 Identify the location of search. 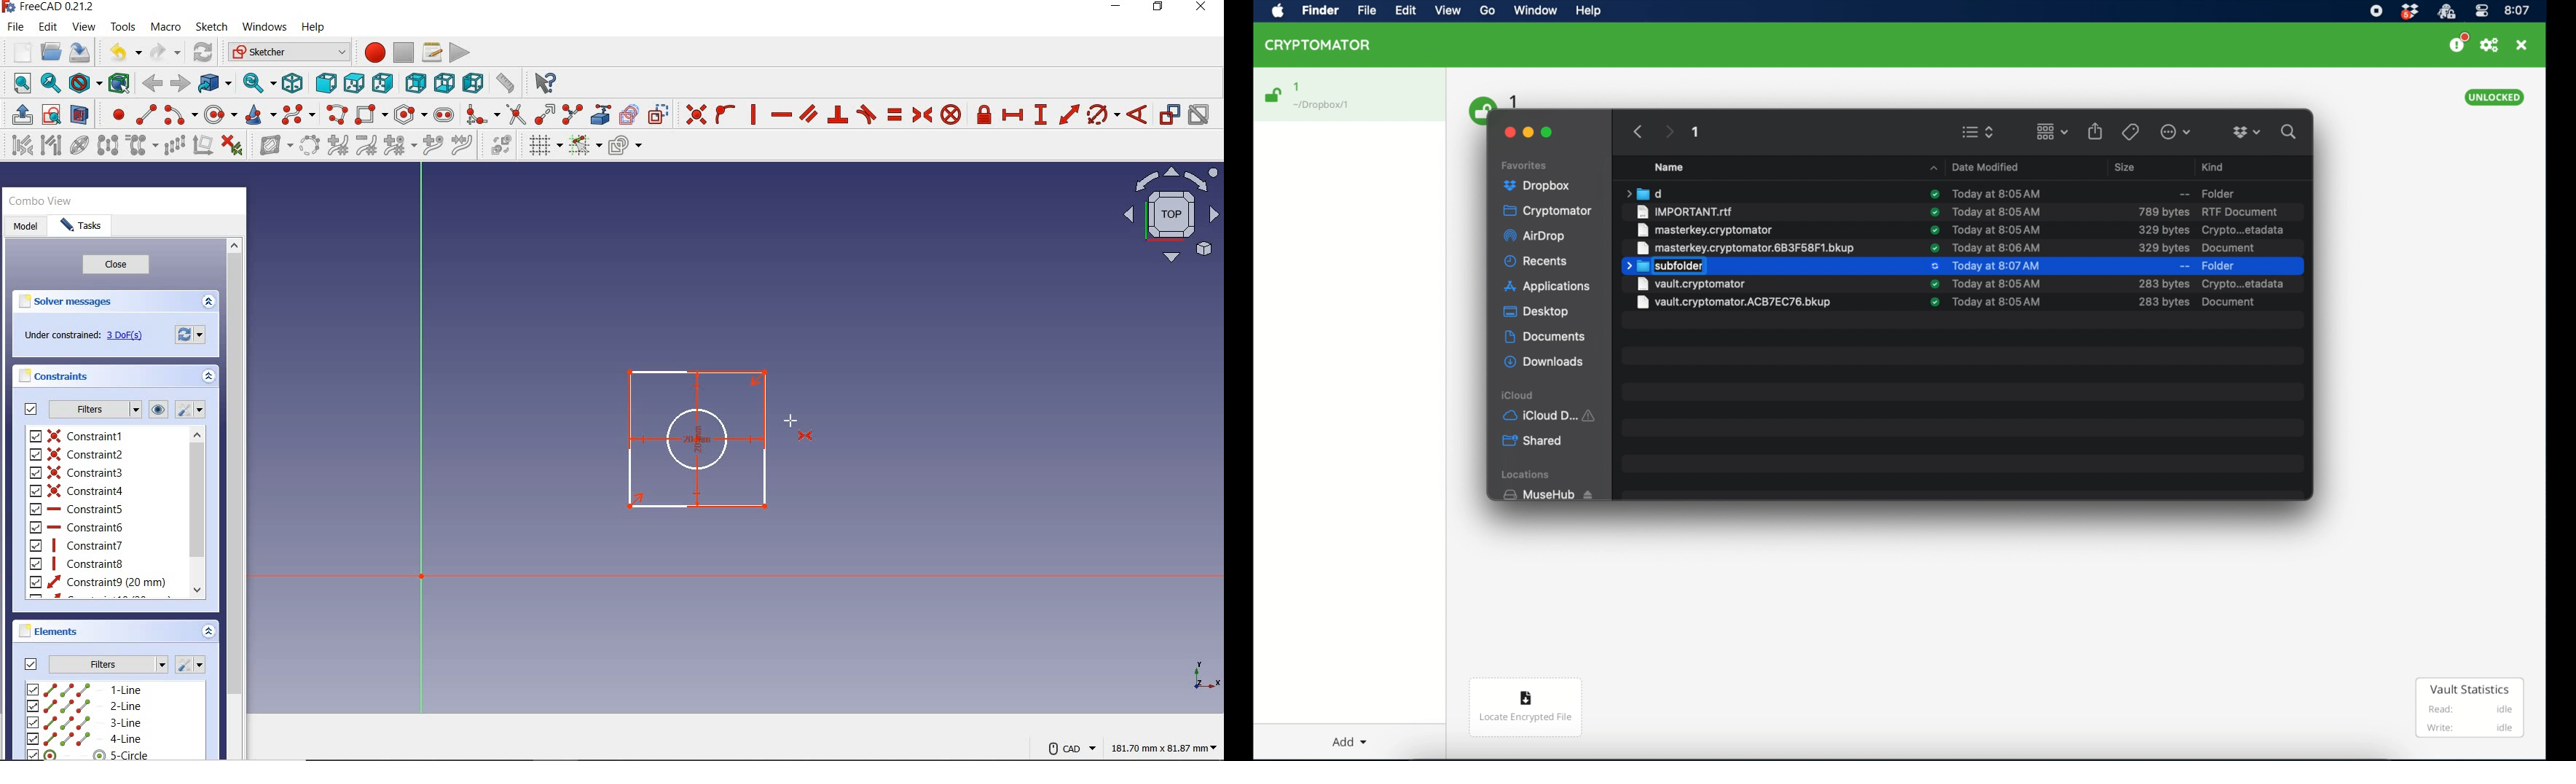
(2289, 130).